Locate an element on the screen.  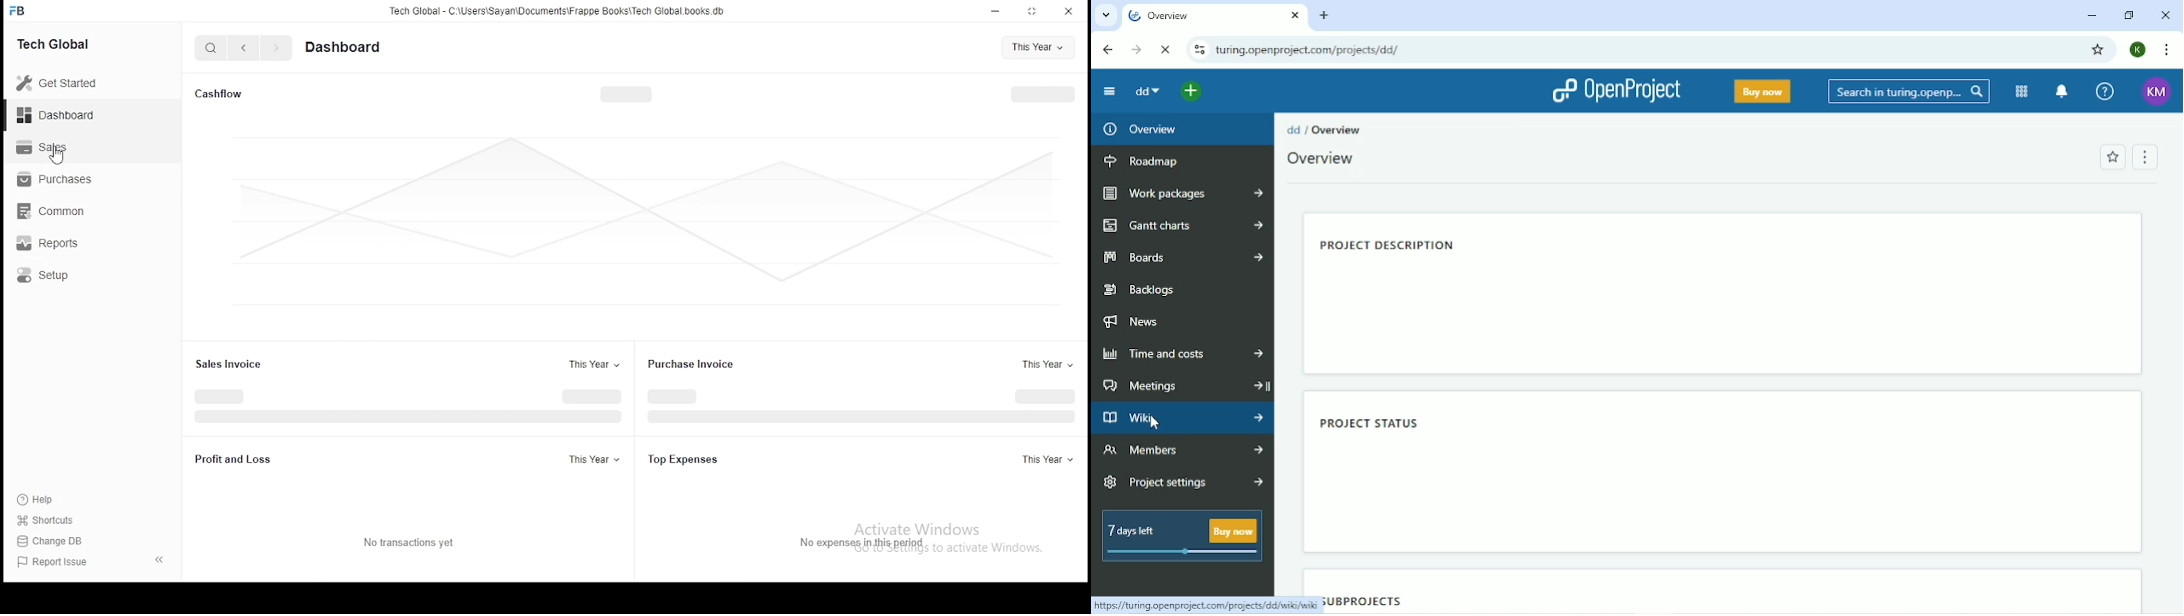
tech global is located at coordinates (57, 43).